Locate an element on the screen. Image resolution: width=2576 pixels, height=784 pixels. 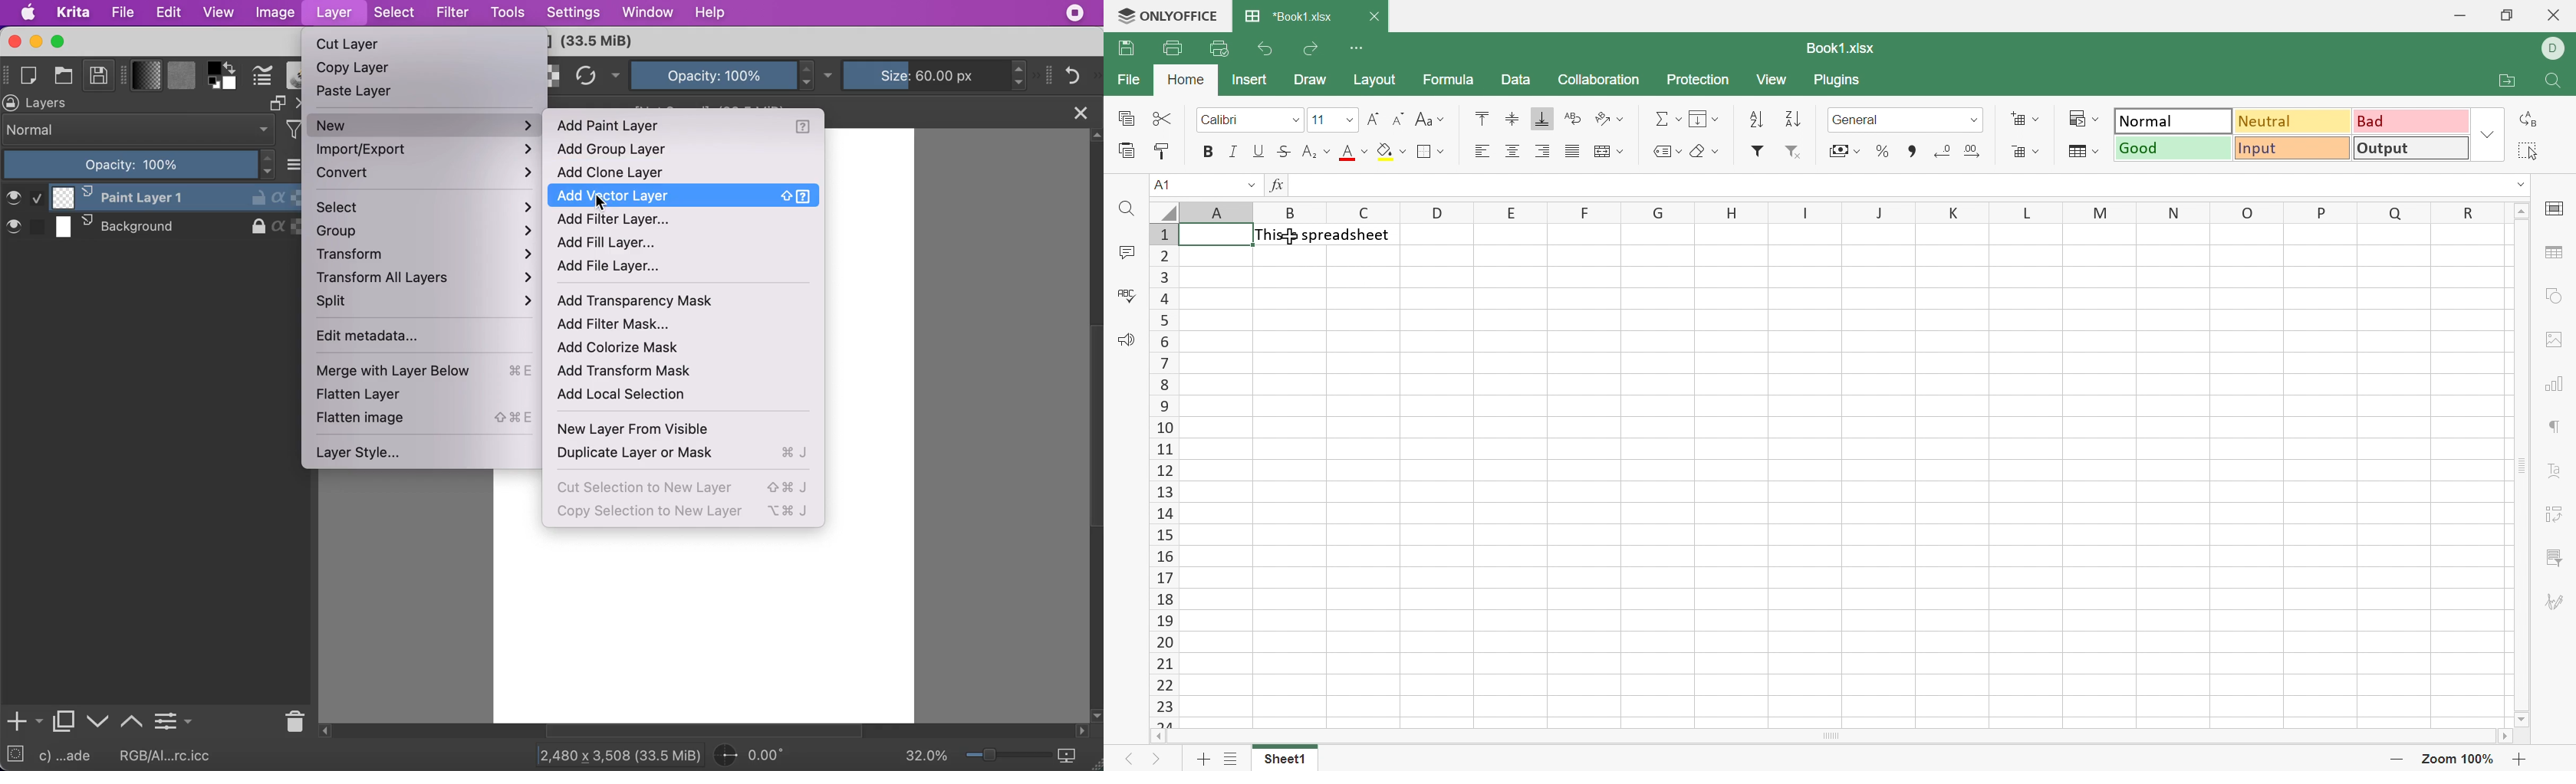
Output is located at coordinates (2413, 148).